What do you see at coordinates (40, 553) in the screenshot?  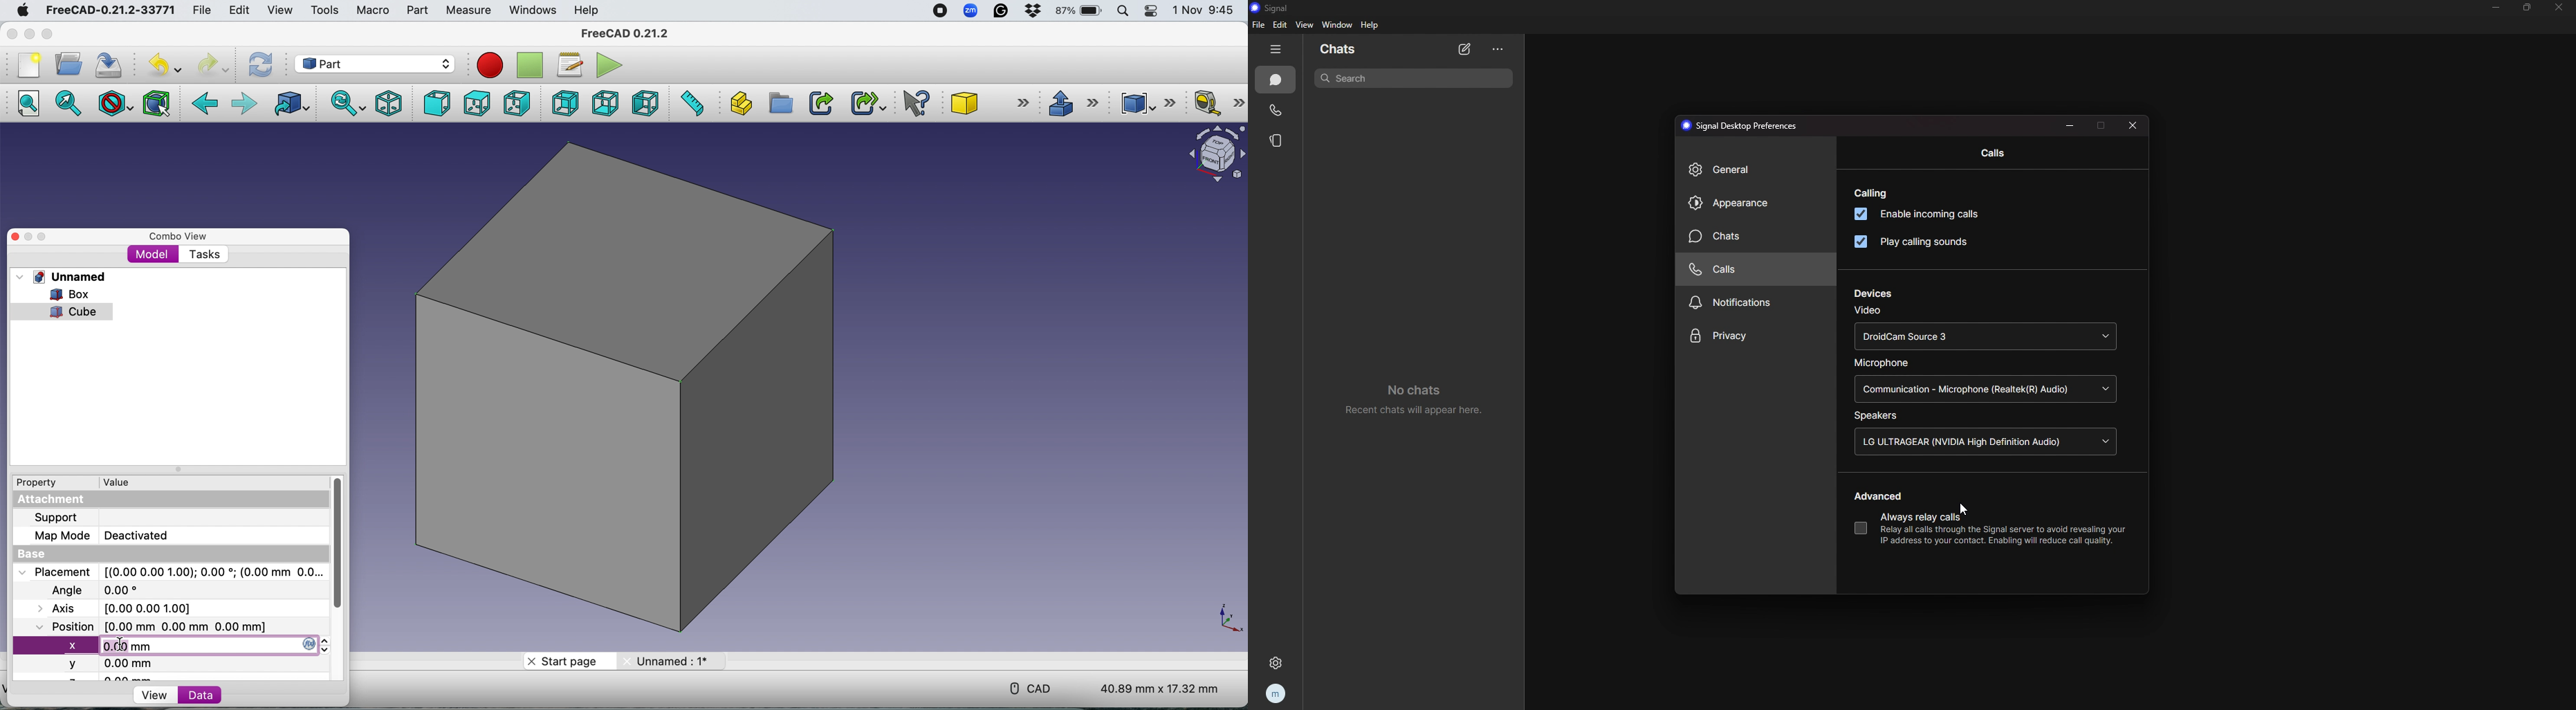 I see `Base` at bounding box center [40, 553].